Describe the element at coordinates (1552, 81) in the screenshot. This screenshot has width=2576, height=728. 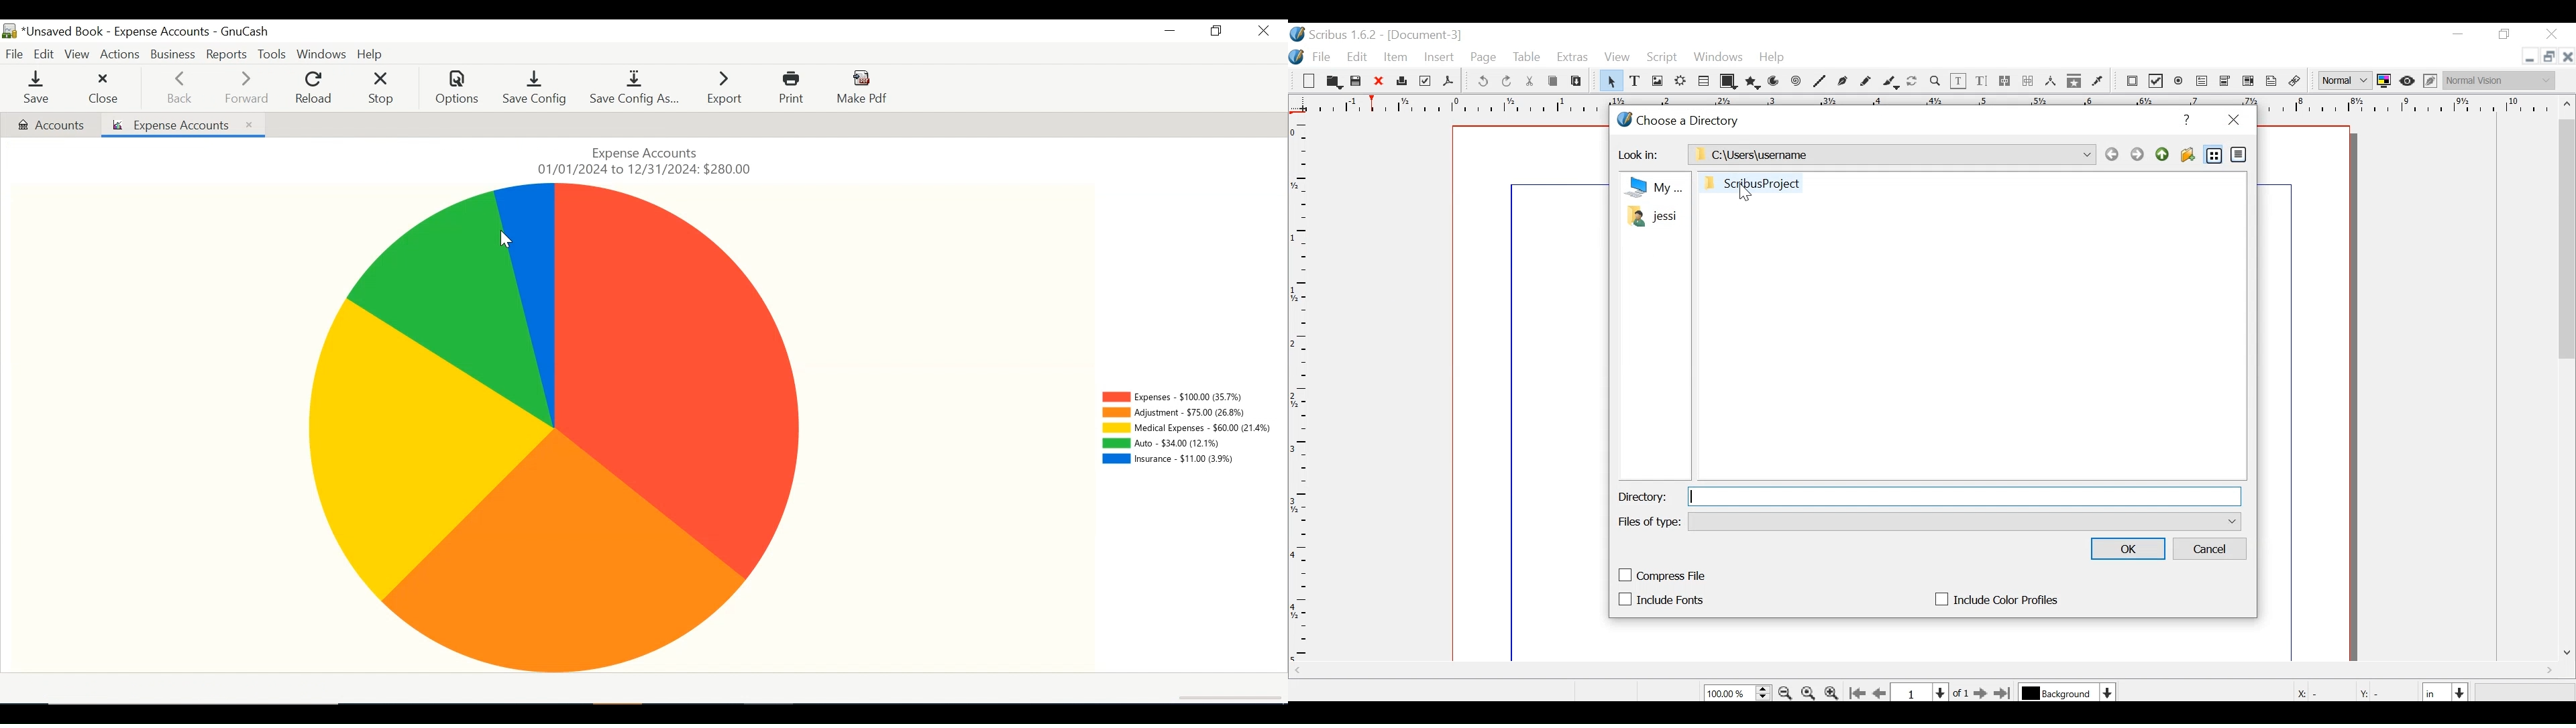
I see `Copy` at that location.